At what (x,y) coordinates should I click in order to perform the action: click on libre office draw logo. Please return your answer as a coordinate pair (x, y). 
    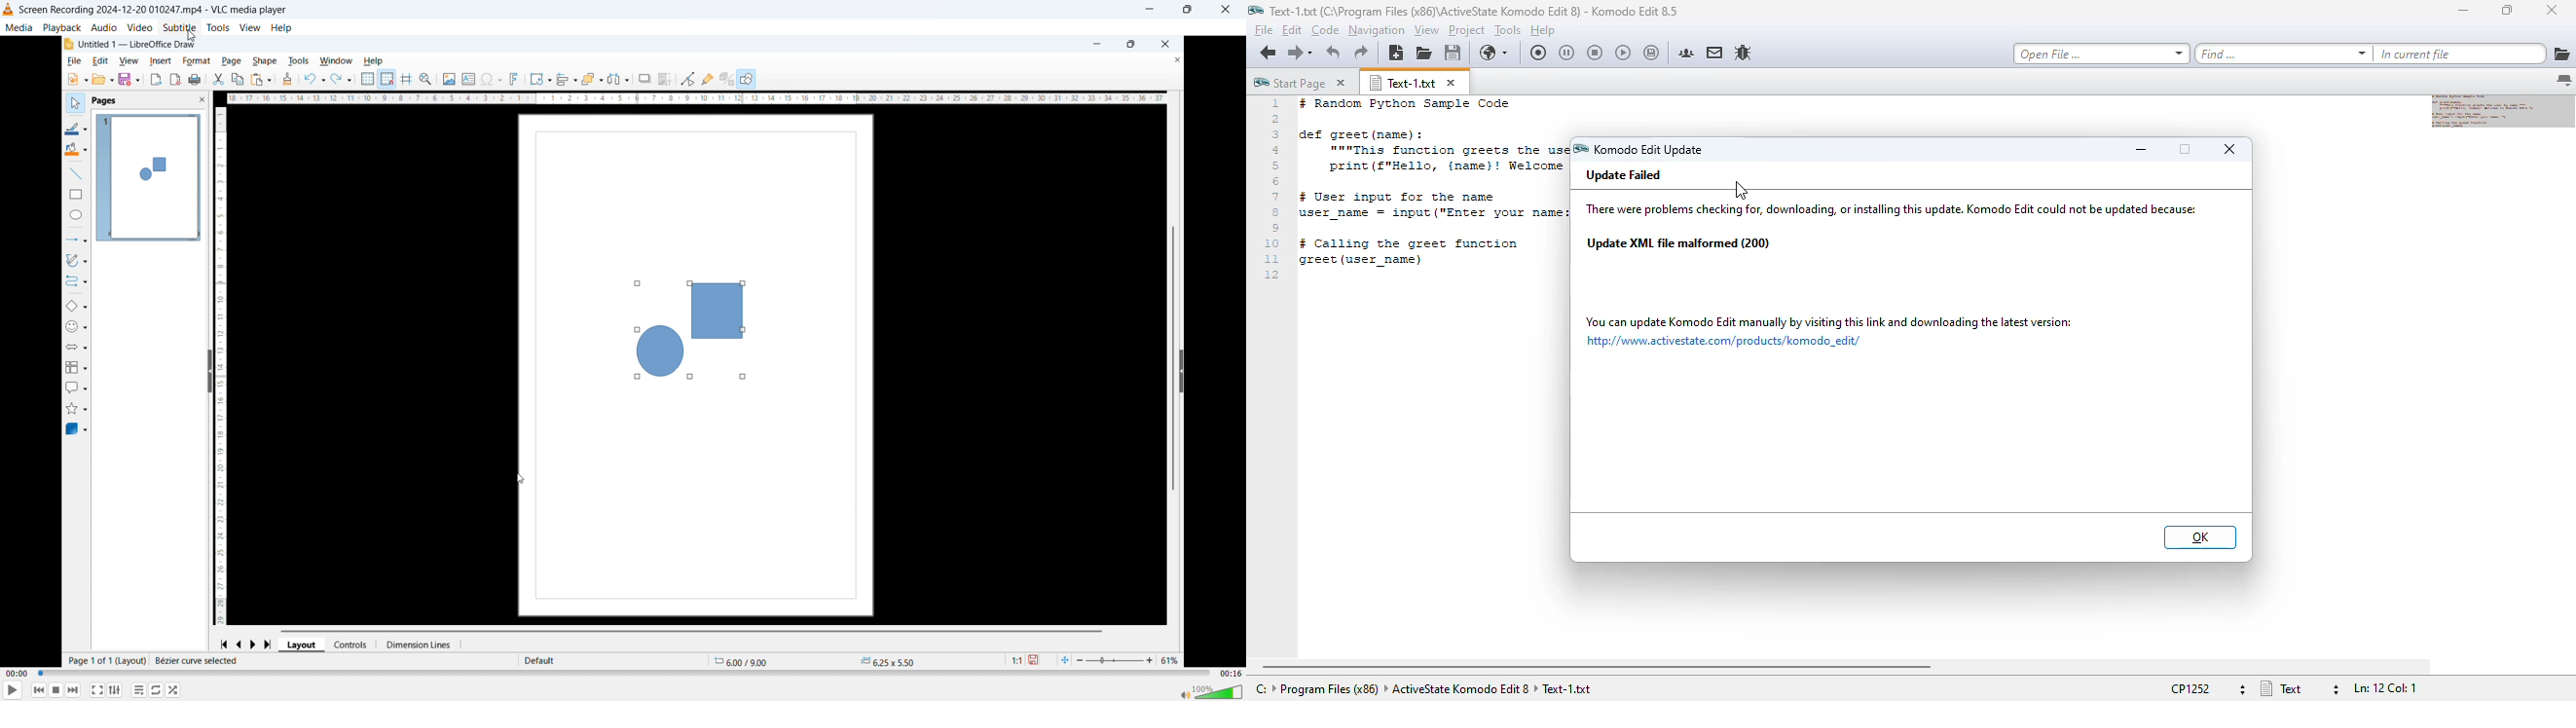
    Looking at the image, I should click on (67, 44).